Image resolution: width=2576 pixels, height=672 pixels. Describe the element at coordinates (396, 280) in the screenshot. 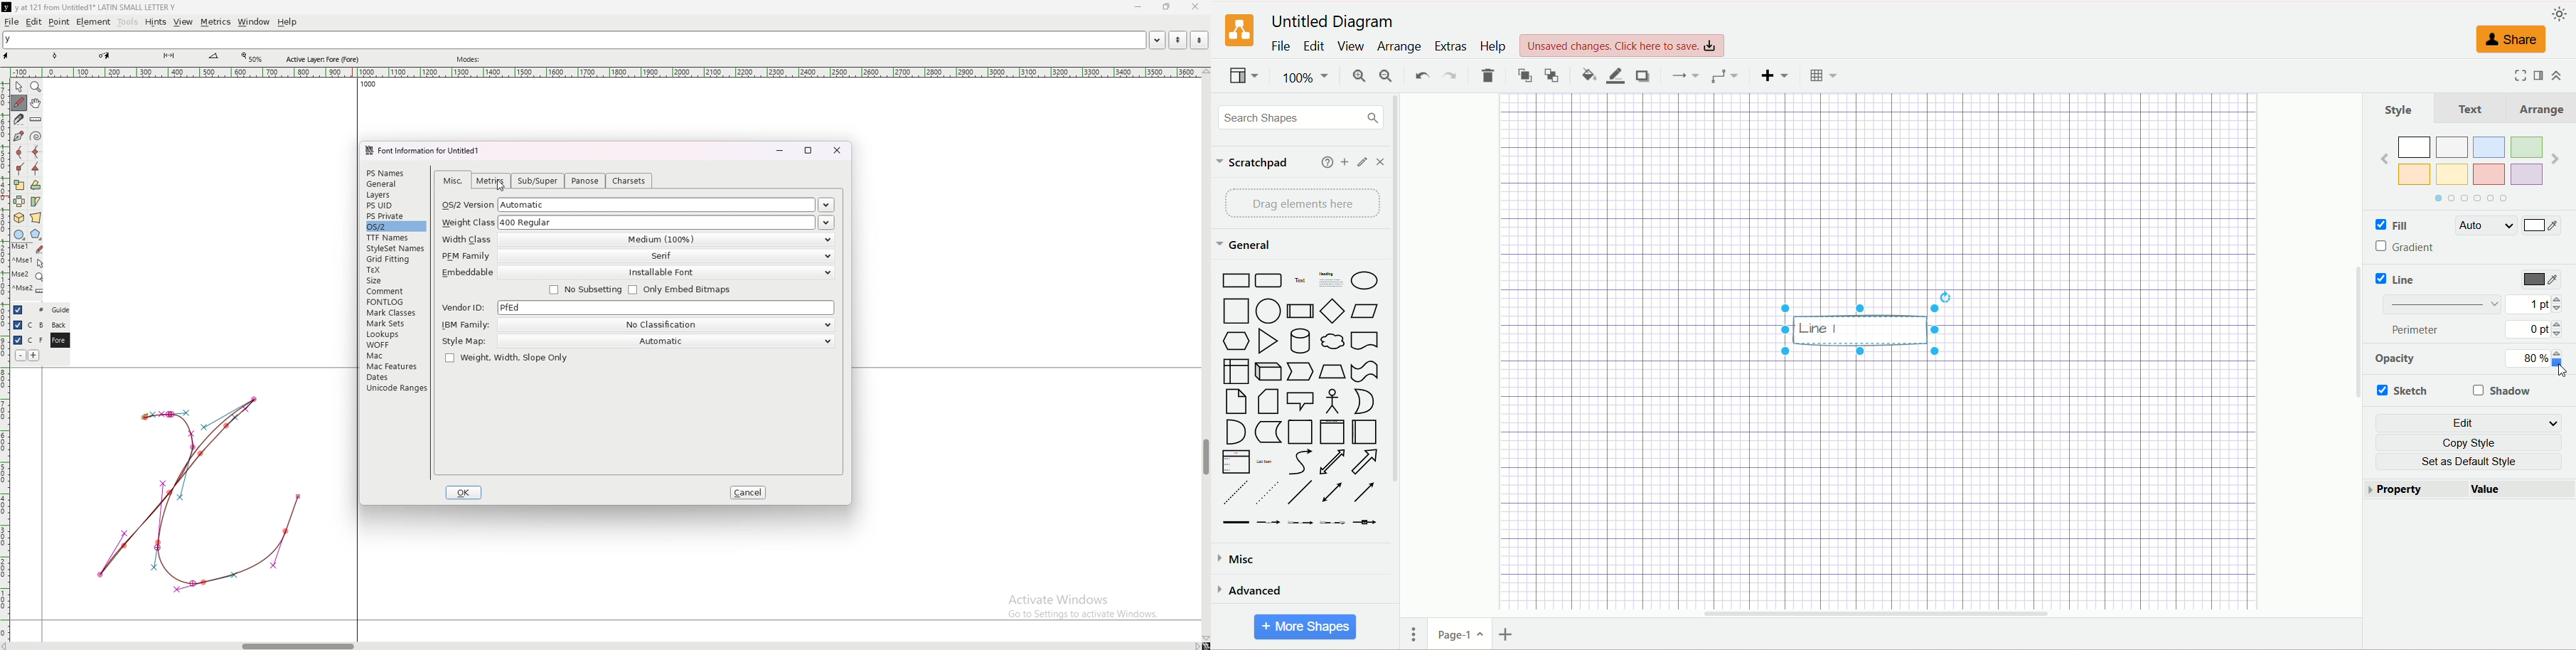

I see `size` at that location.